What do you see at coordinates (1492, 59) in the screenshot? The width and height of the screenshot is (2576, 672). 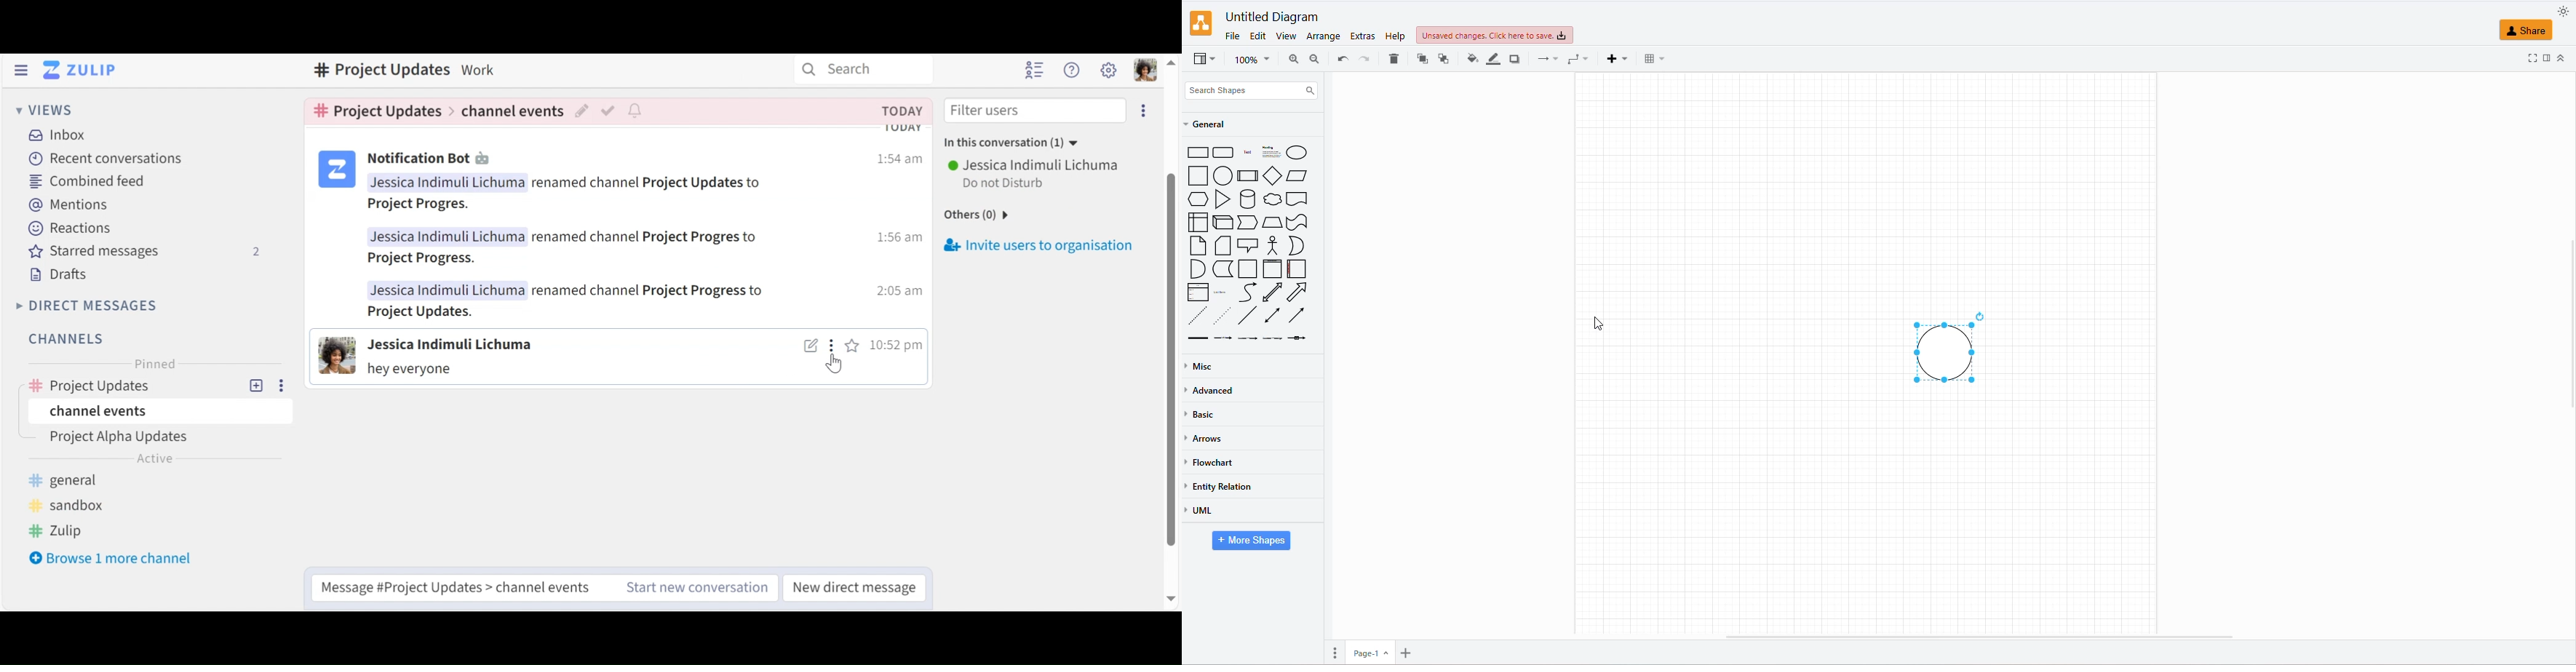 I see `LINE COLOR` at bounding box center [1492, 59].